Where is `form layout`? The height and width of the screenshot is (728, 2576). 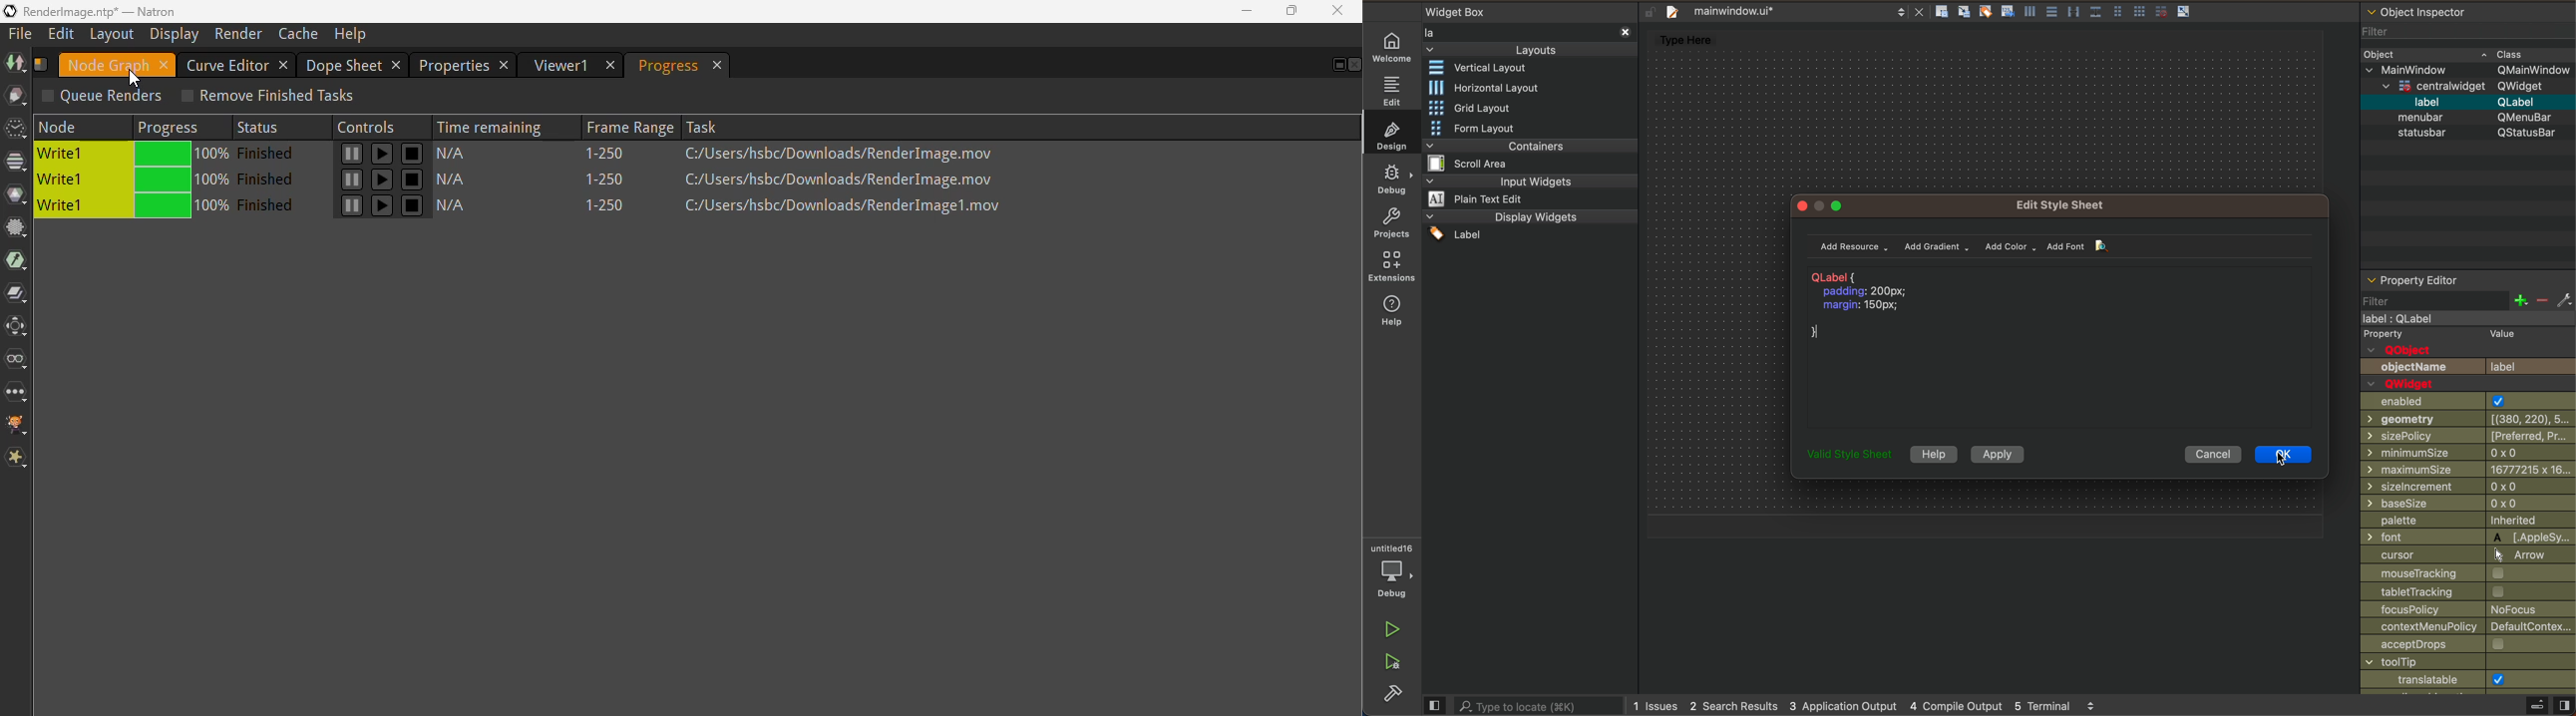 form layout is located at coordinates (1496, 128).